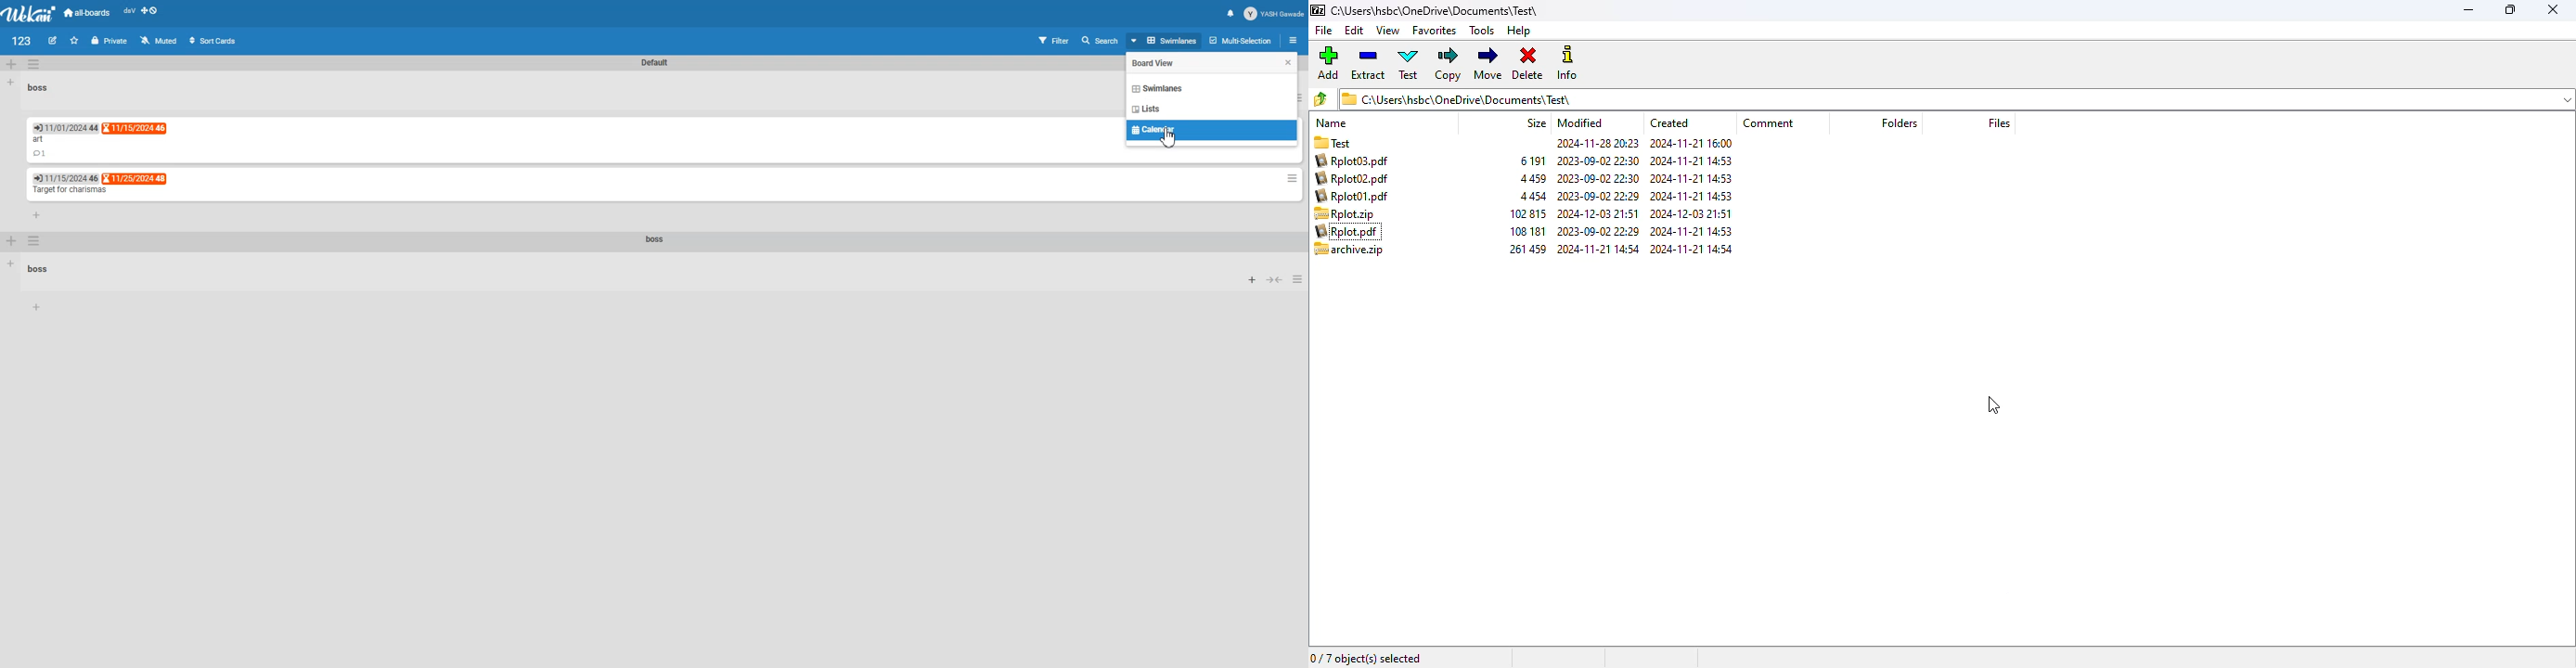 Image resolution: width=2576 pixels, height=672 pixels. Describe the element at coordinates (151, 11) in the screenshot. I see `Show desktop Drag Handle` at that location.